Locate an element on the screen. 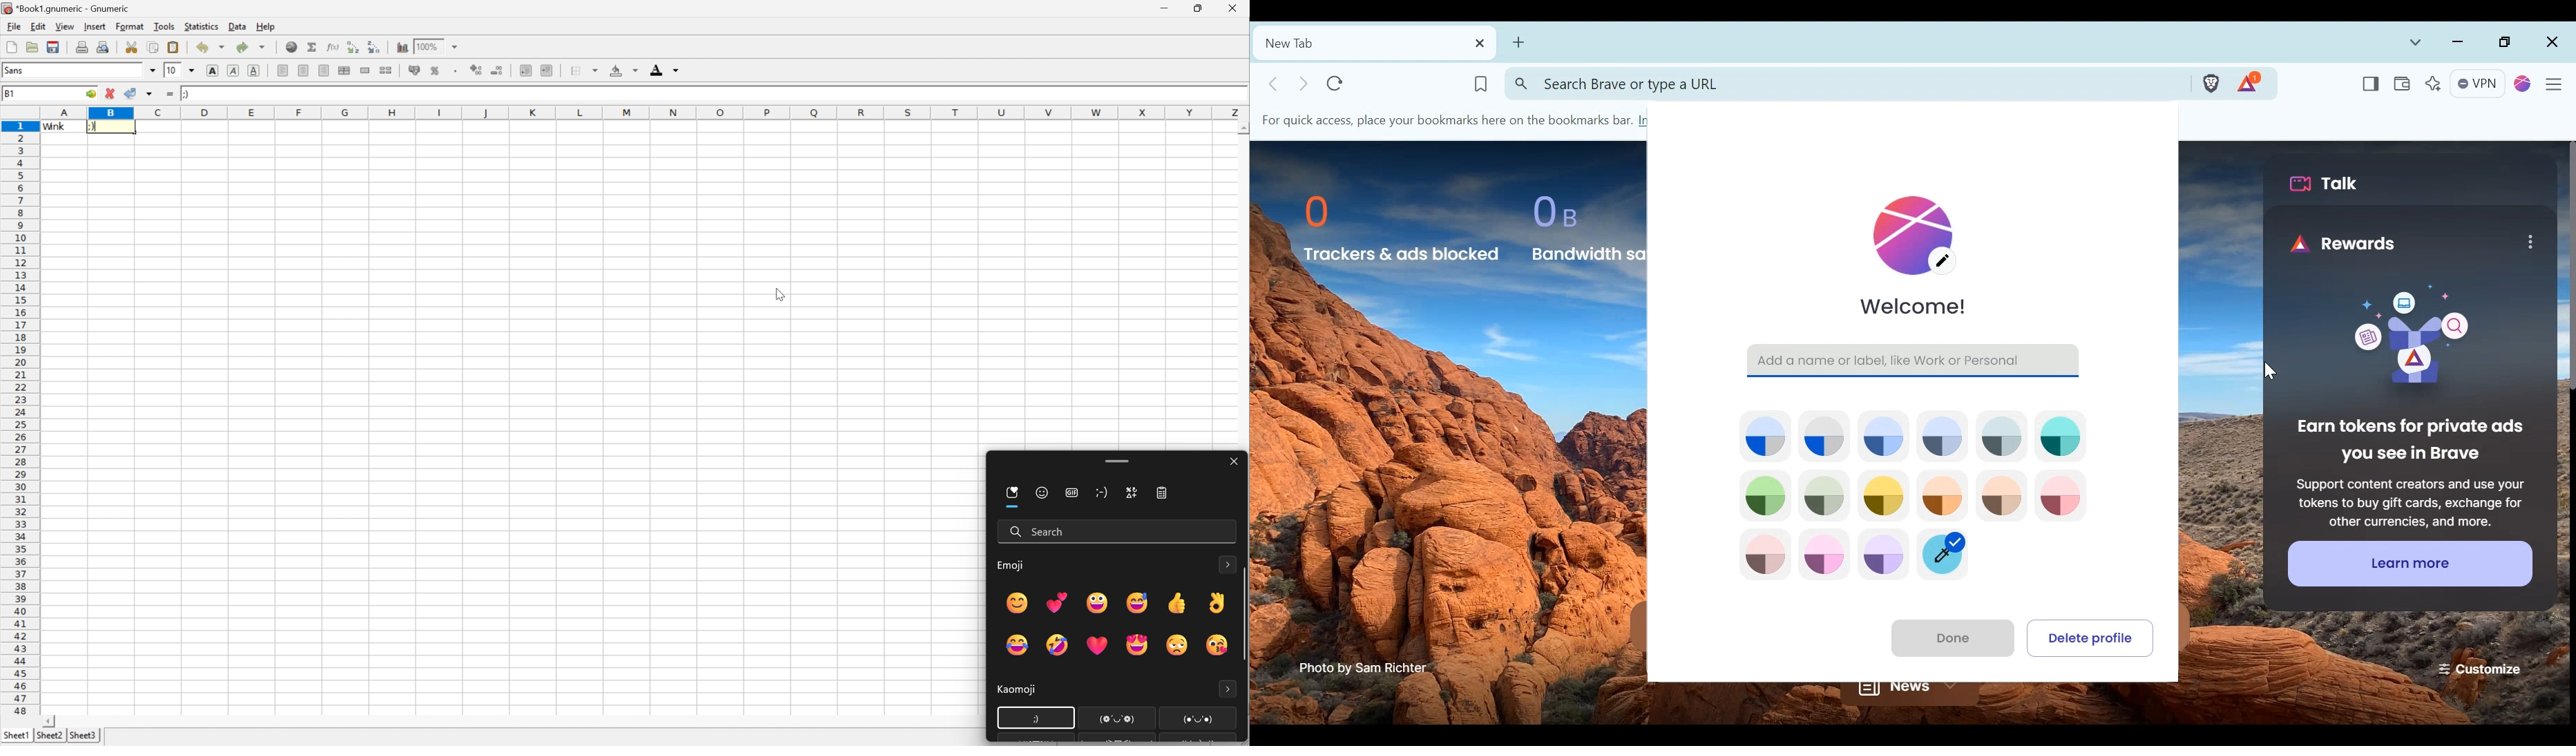 The image size is (2576, 756). redo is located at coordinates (252, 49).